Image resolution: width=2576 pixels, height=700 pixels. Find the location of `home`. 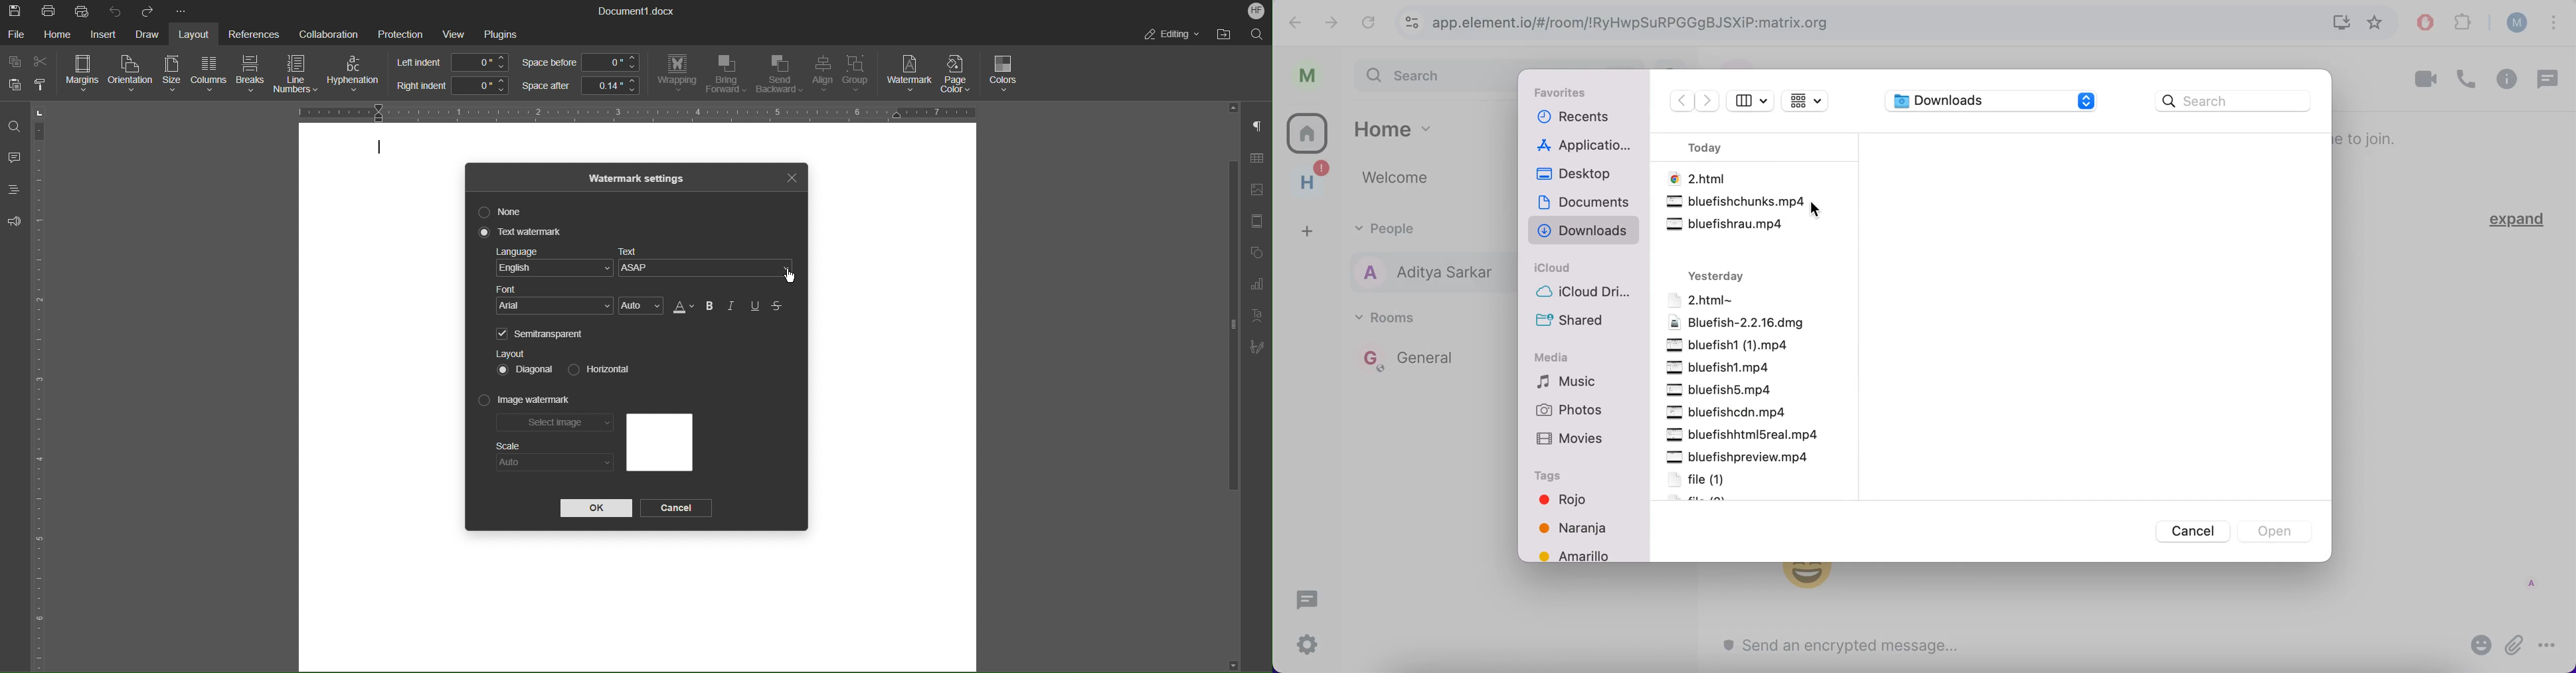

home is located at coordinates (1308, 177).